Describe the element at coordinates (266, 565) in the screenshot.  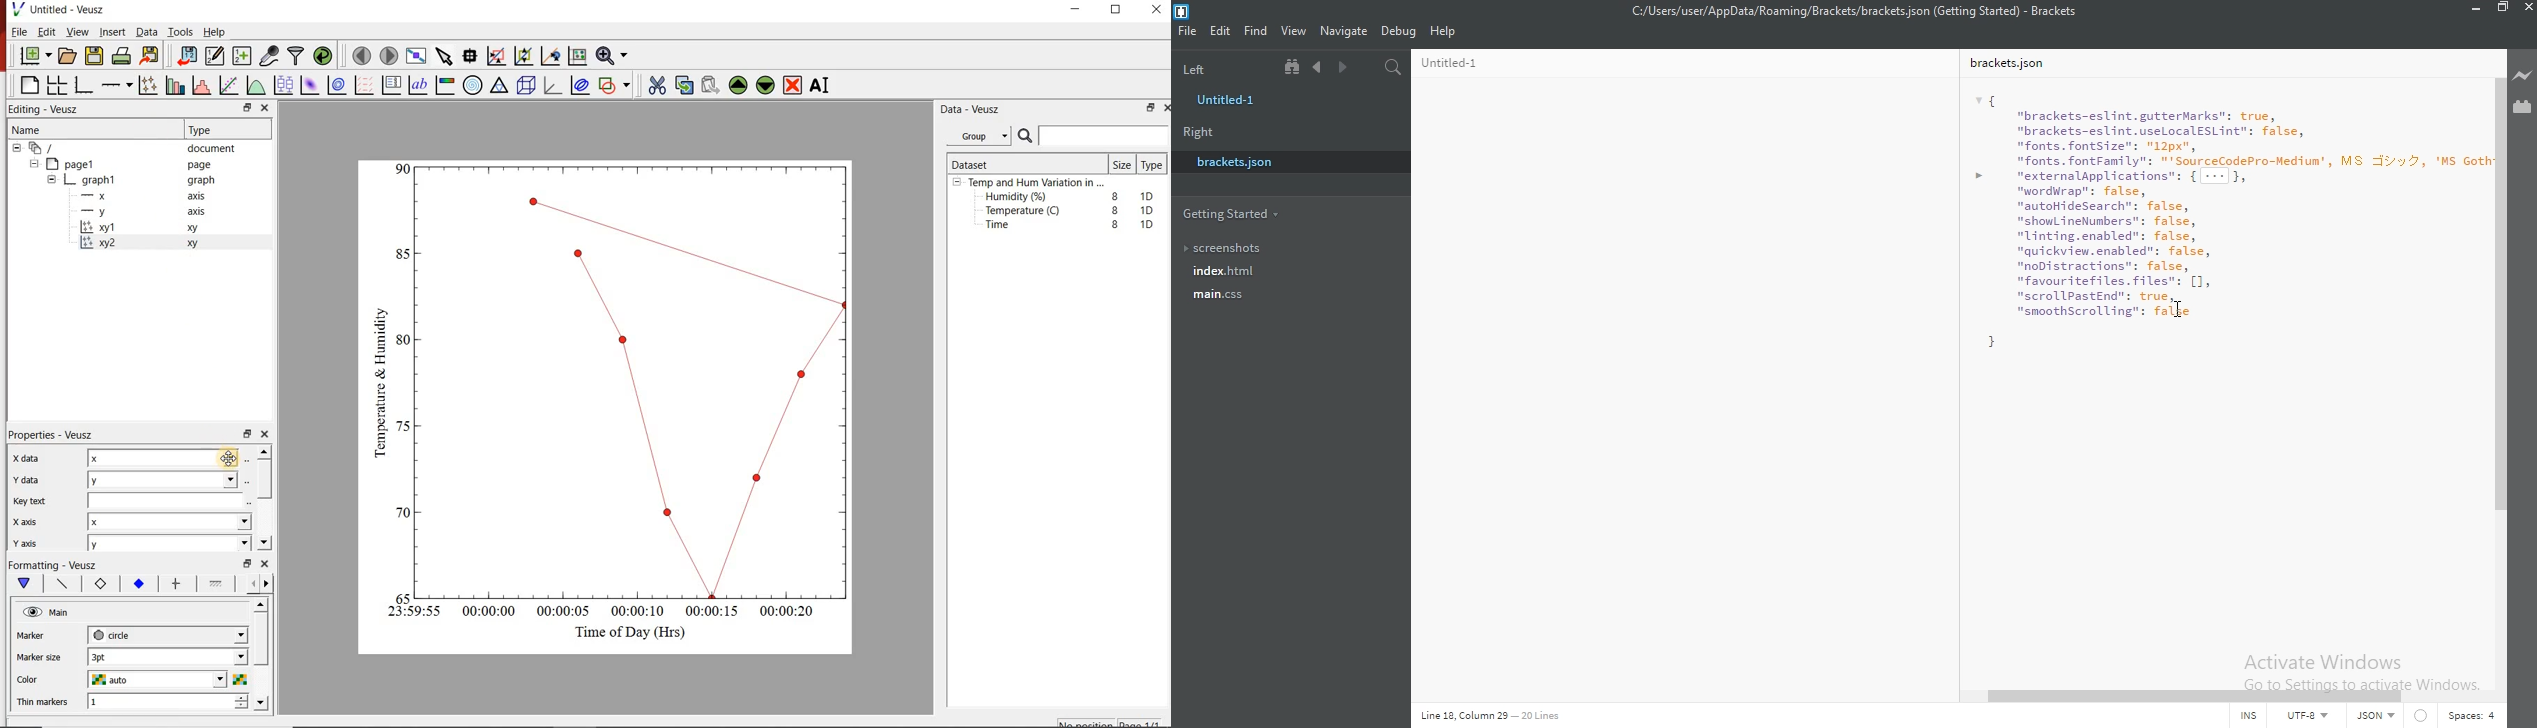
I see `close` at that location.